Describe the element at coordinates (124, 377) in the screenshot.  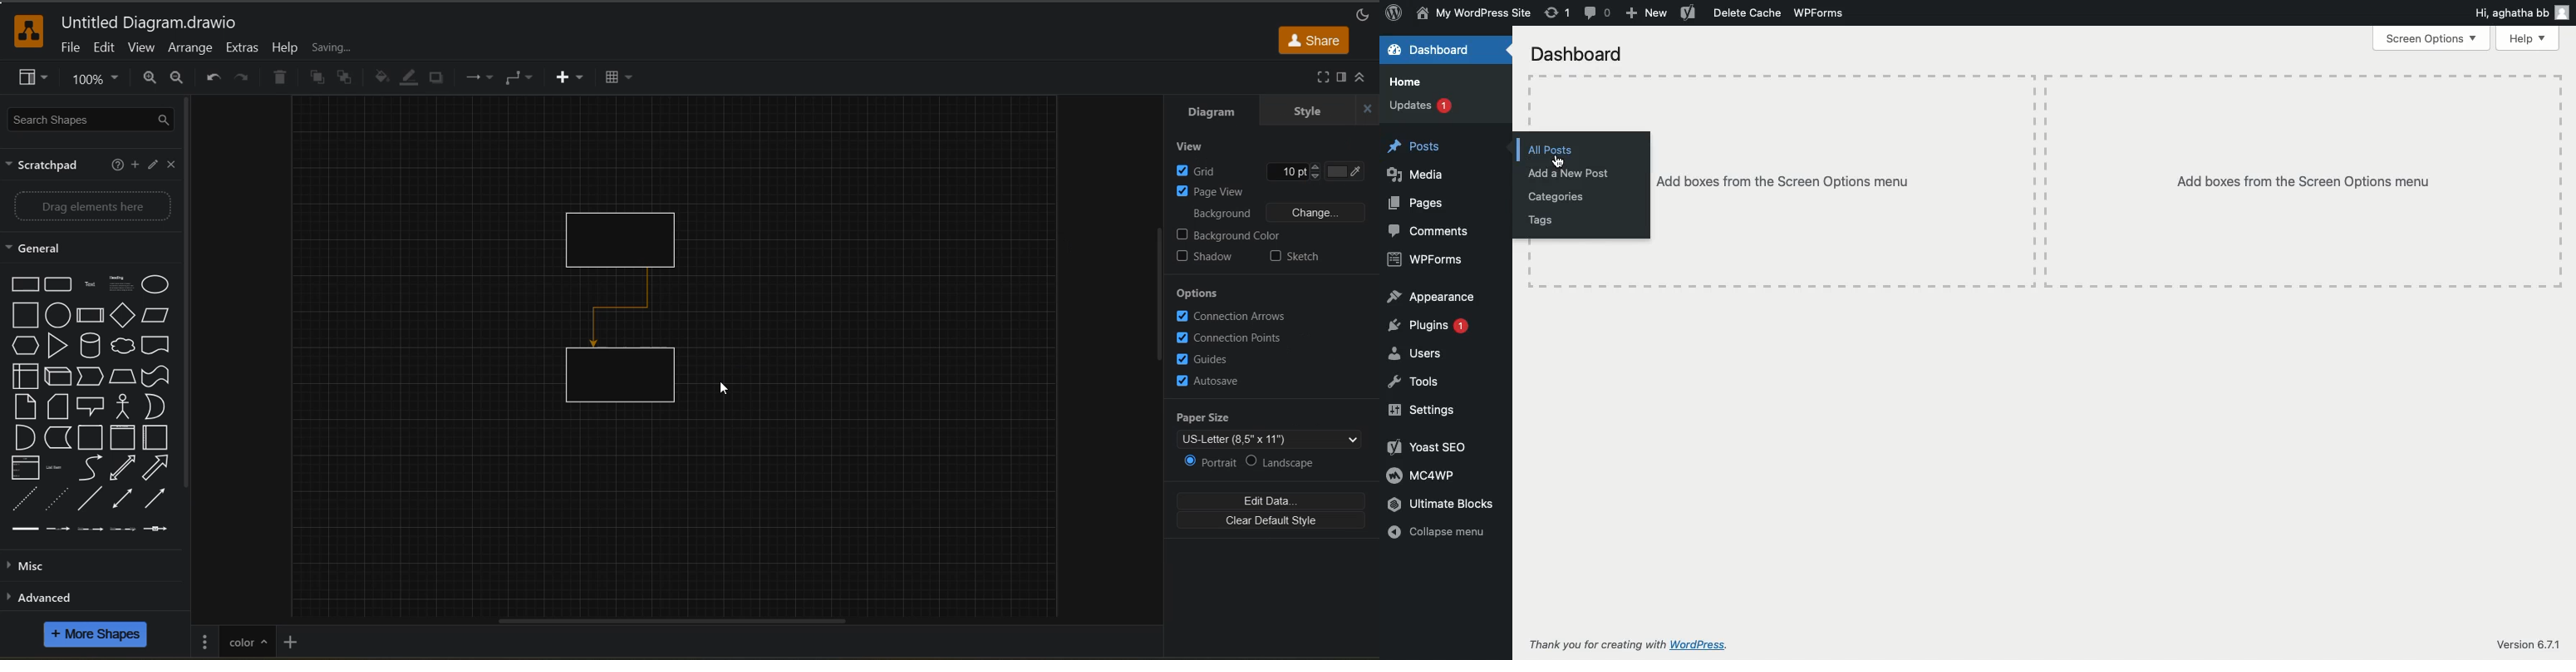
I see `Trapezoid` at that location.